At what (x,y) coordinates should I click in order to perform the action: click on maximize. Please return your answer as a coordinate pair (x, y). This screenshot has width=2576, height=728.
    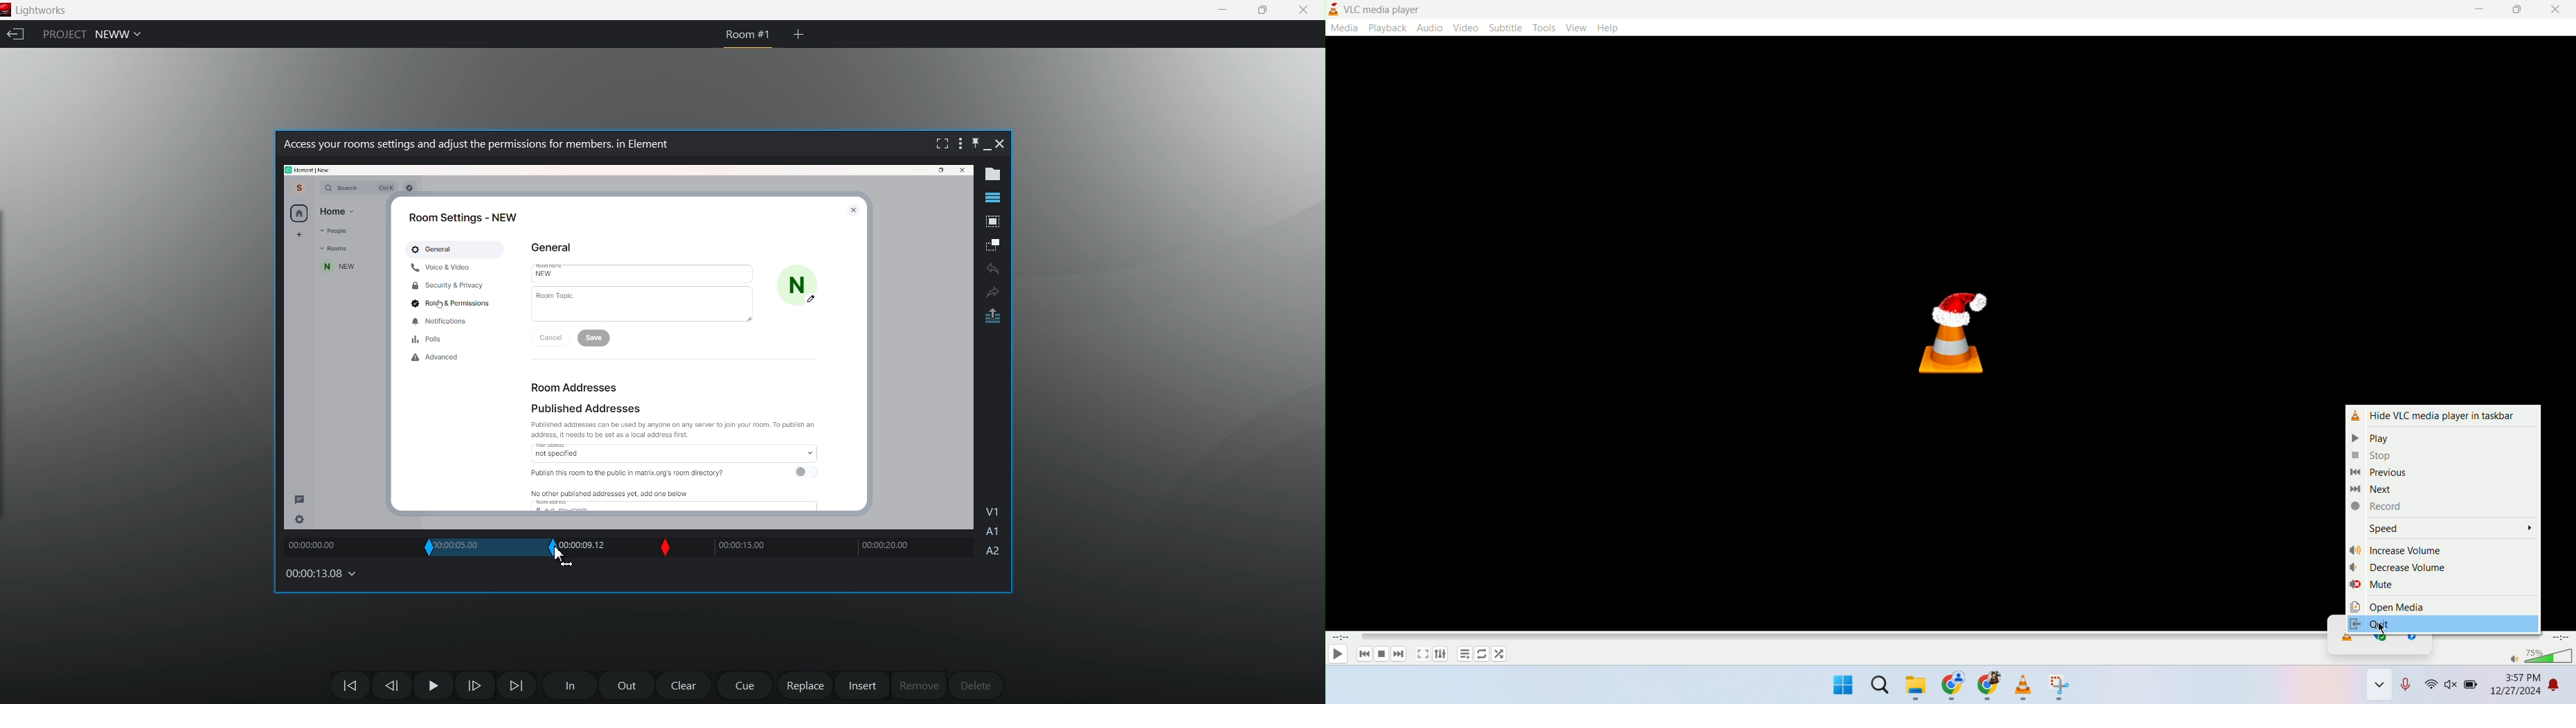
    Looking at the image, I should click on (1262, 10).